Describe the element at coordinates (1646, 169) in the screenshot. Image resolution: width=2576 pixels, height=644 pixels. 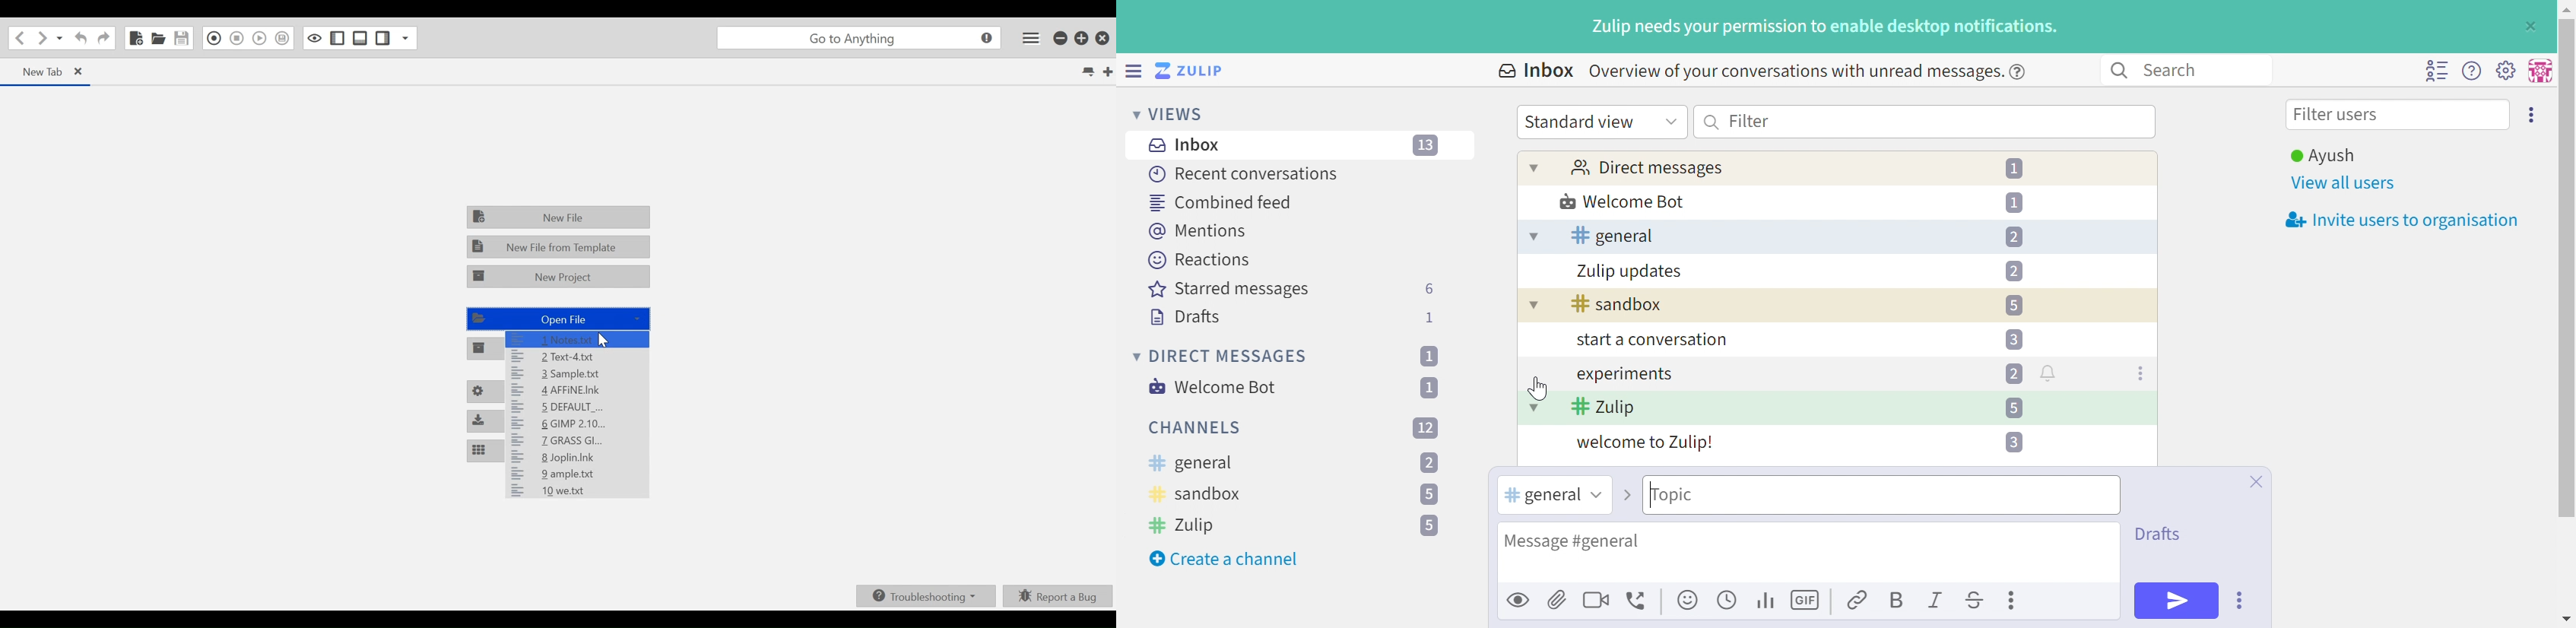
I see `Direct messages` at that location.